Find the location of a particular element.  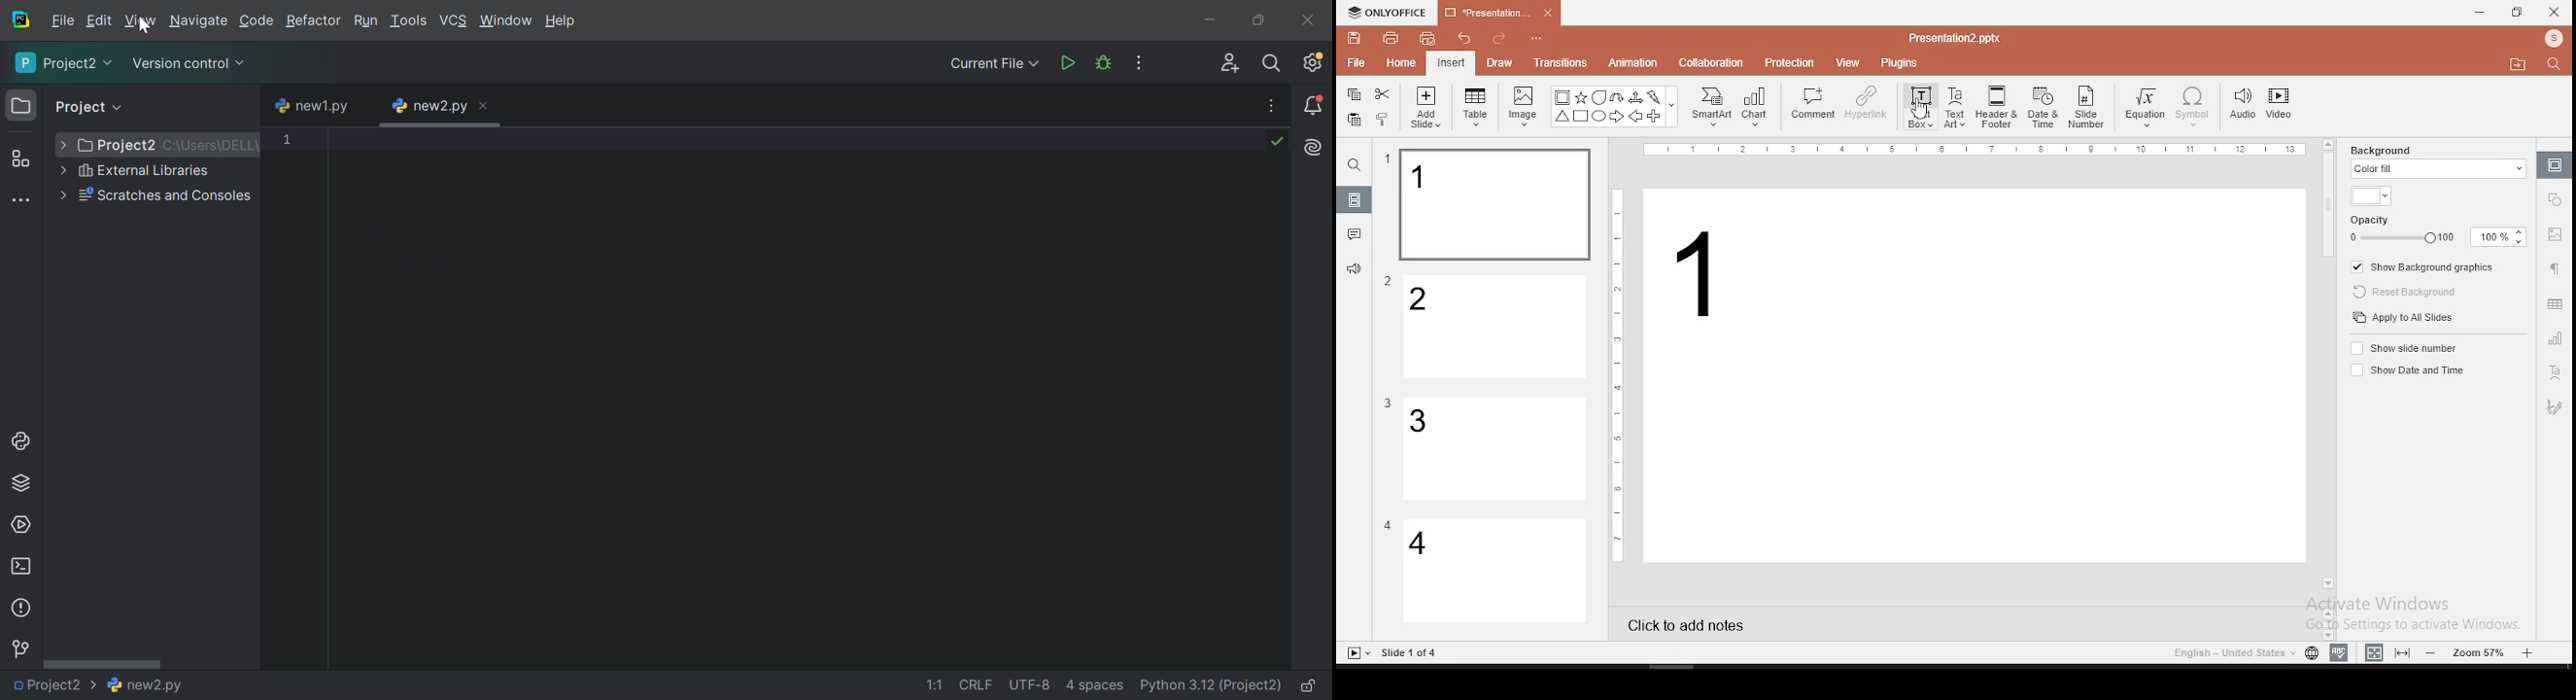

Move to folder is located at coordinates (2521, 66).